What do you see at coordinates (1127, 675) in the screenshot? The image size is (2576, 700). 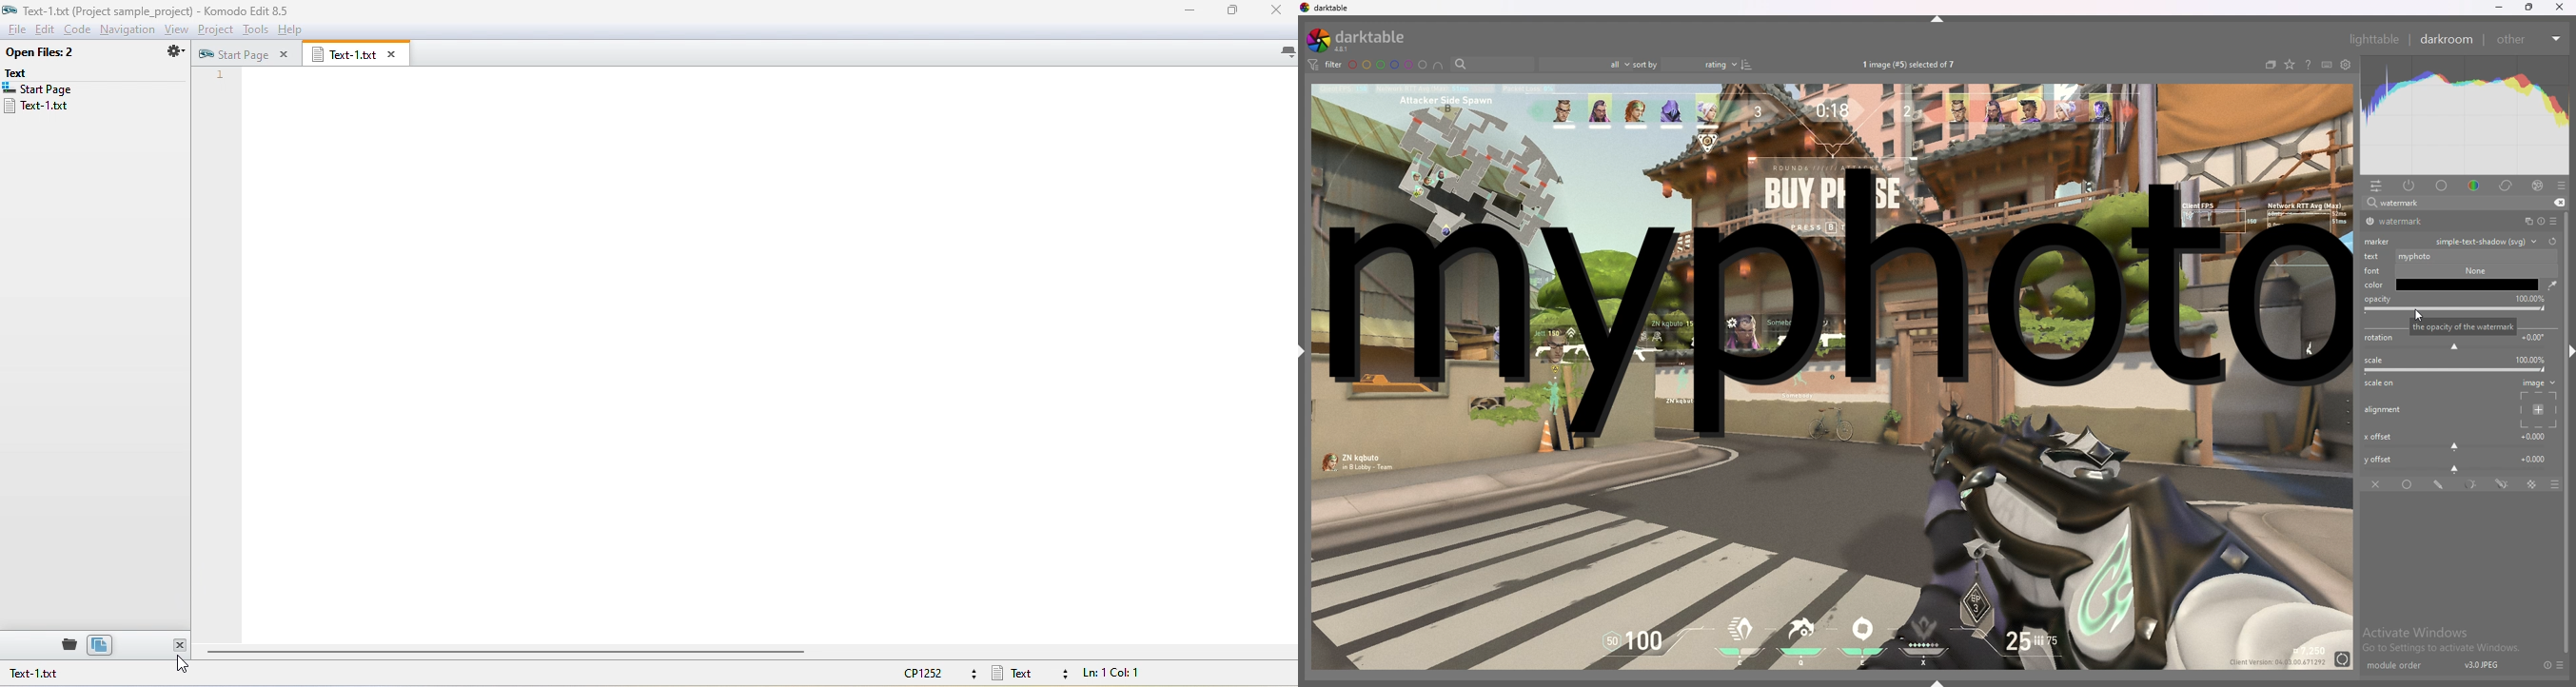 I see `line and column` at bounding box center [1127, 675].